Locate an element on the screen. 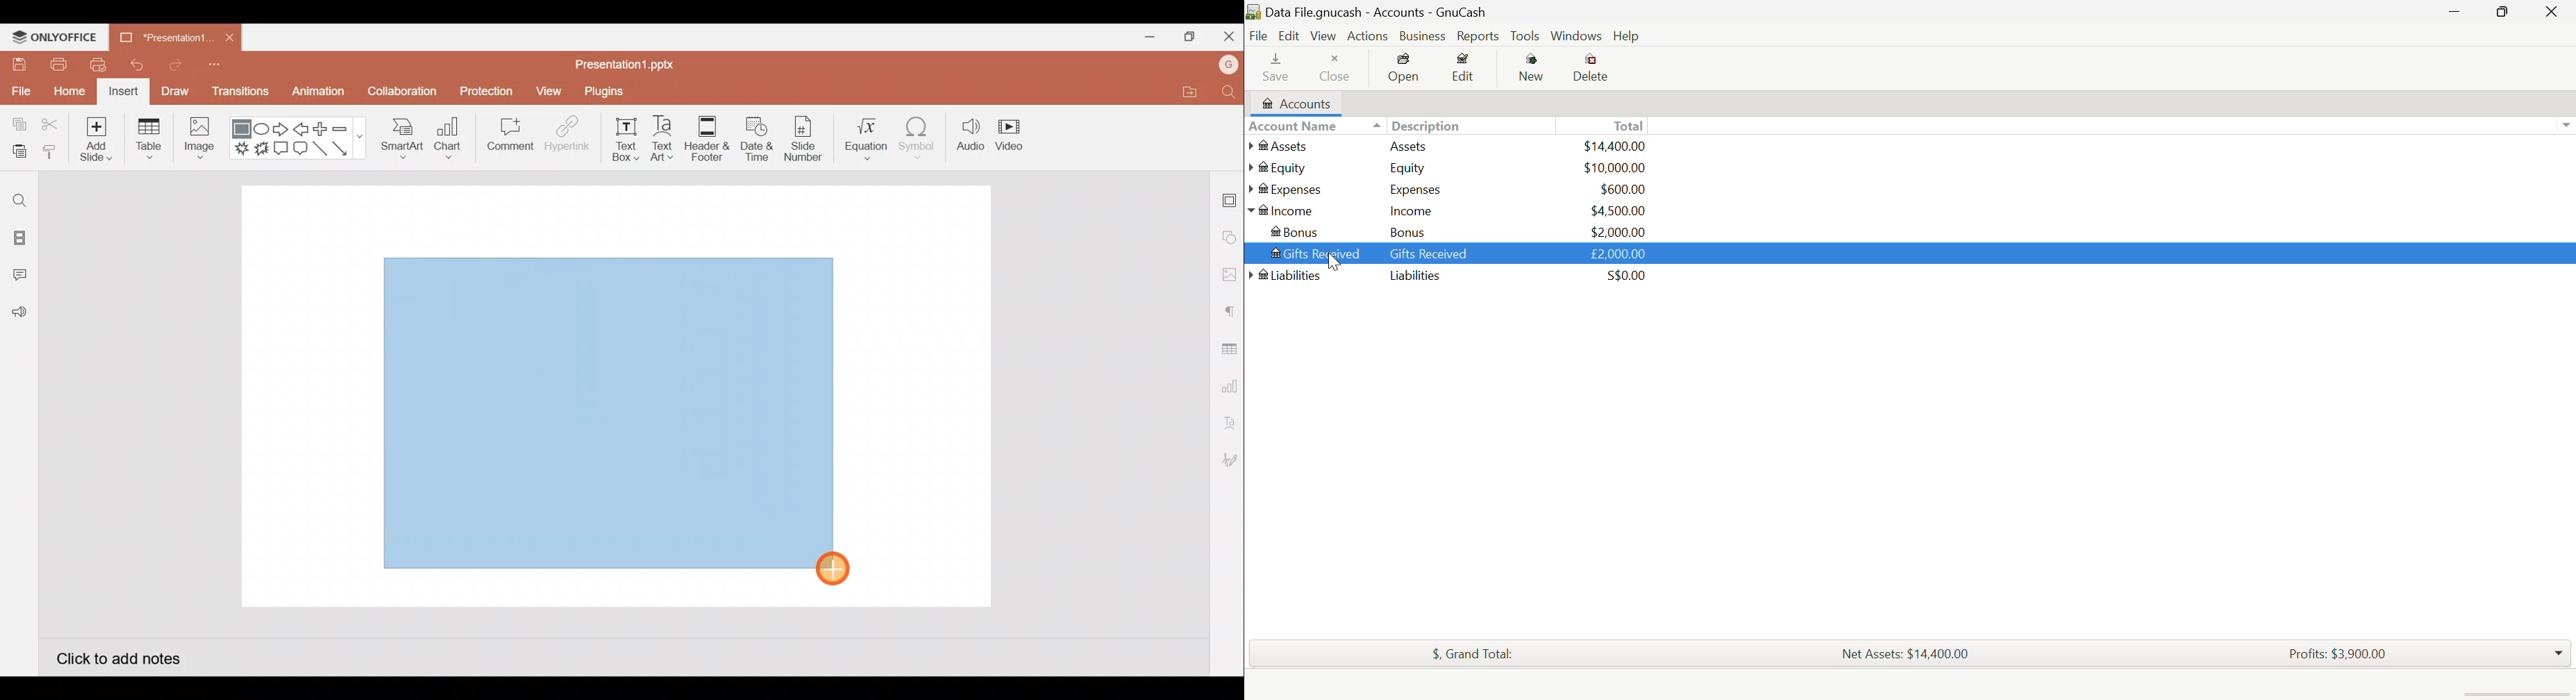  Plus is located at coordinates (323, 129).